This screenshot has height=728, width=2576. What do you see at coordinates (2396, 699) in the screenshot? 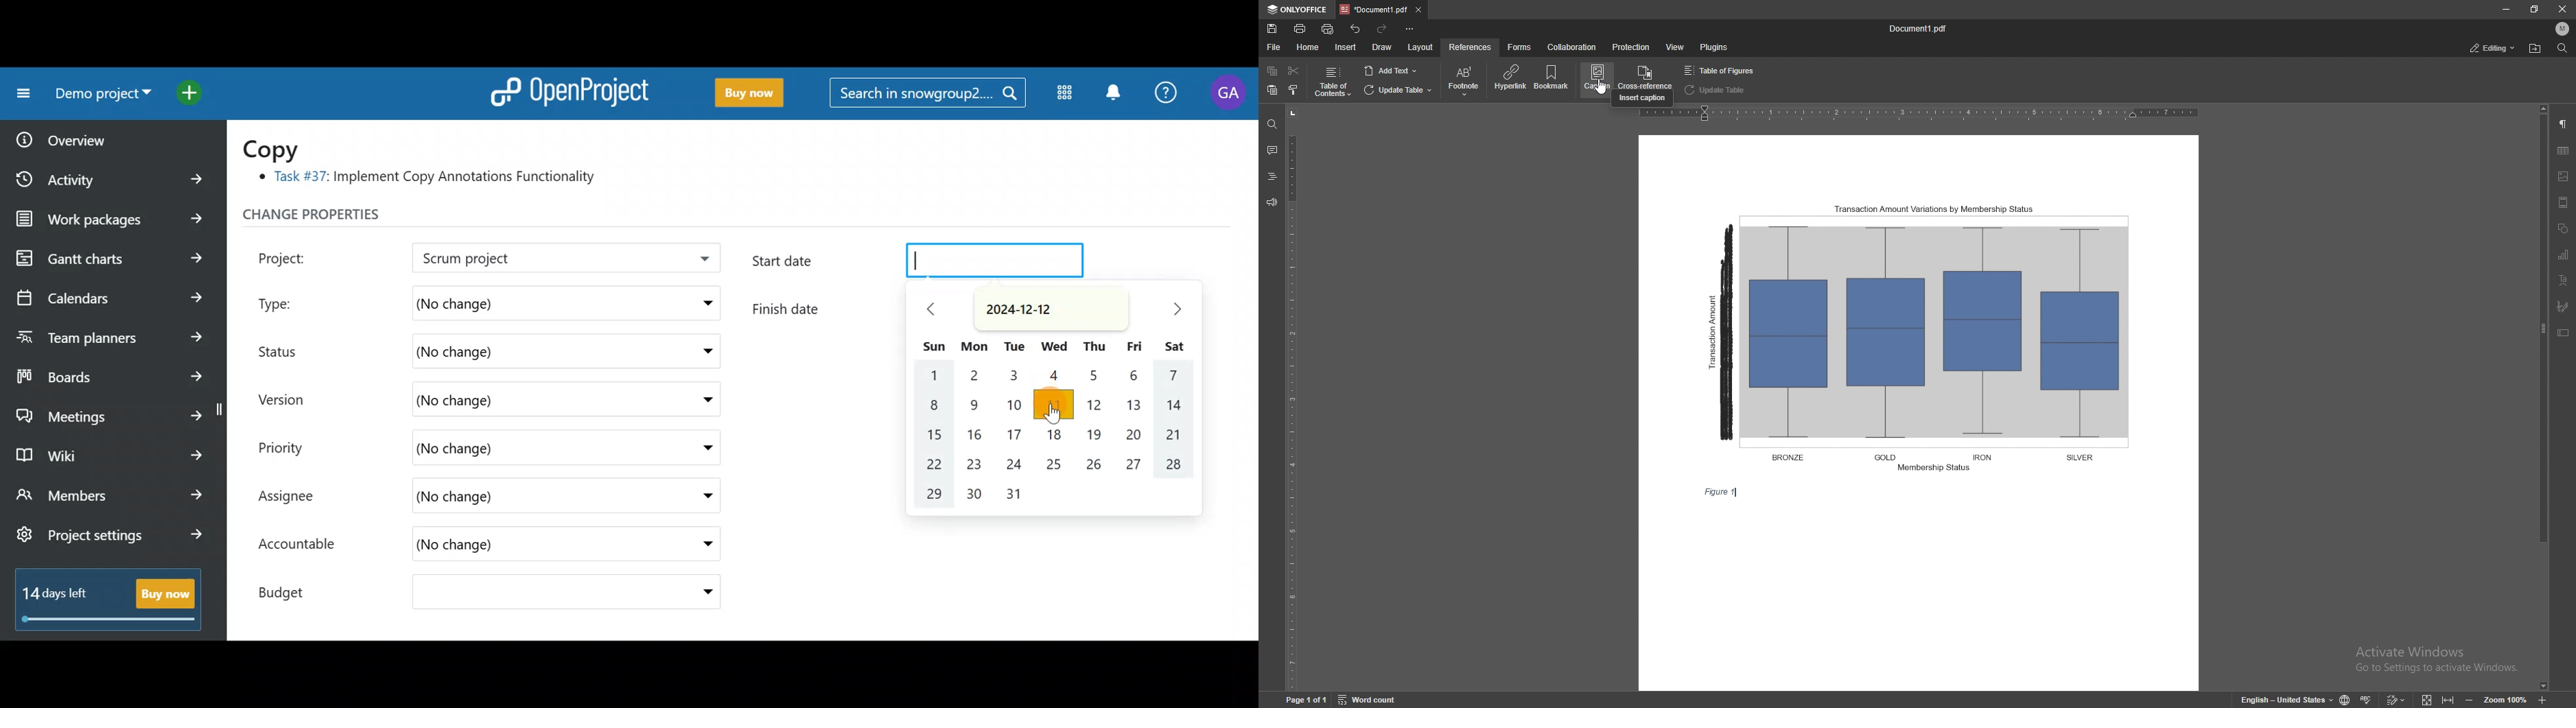
I see `track changes` at bounding box center [2396, 699].